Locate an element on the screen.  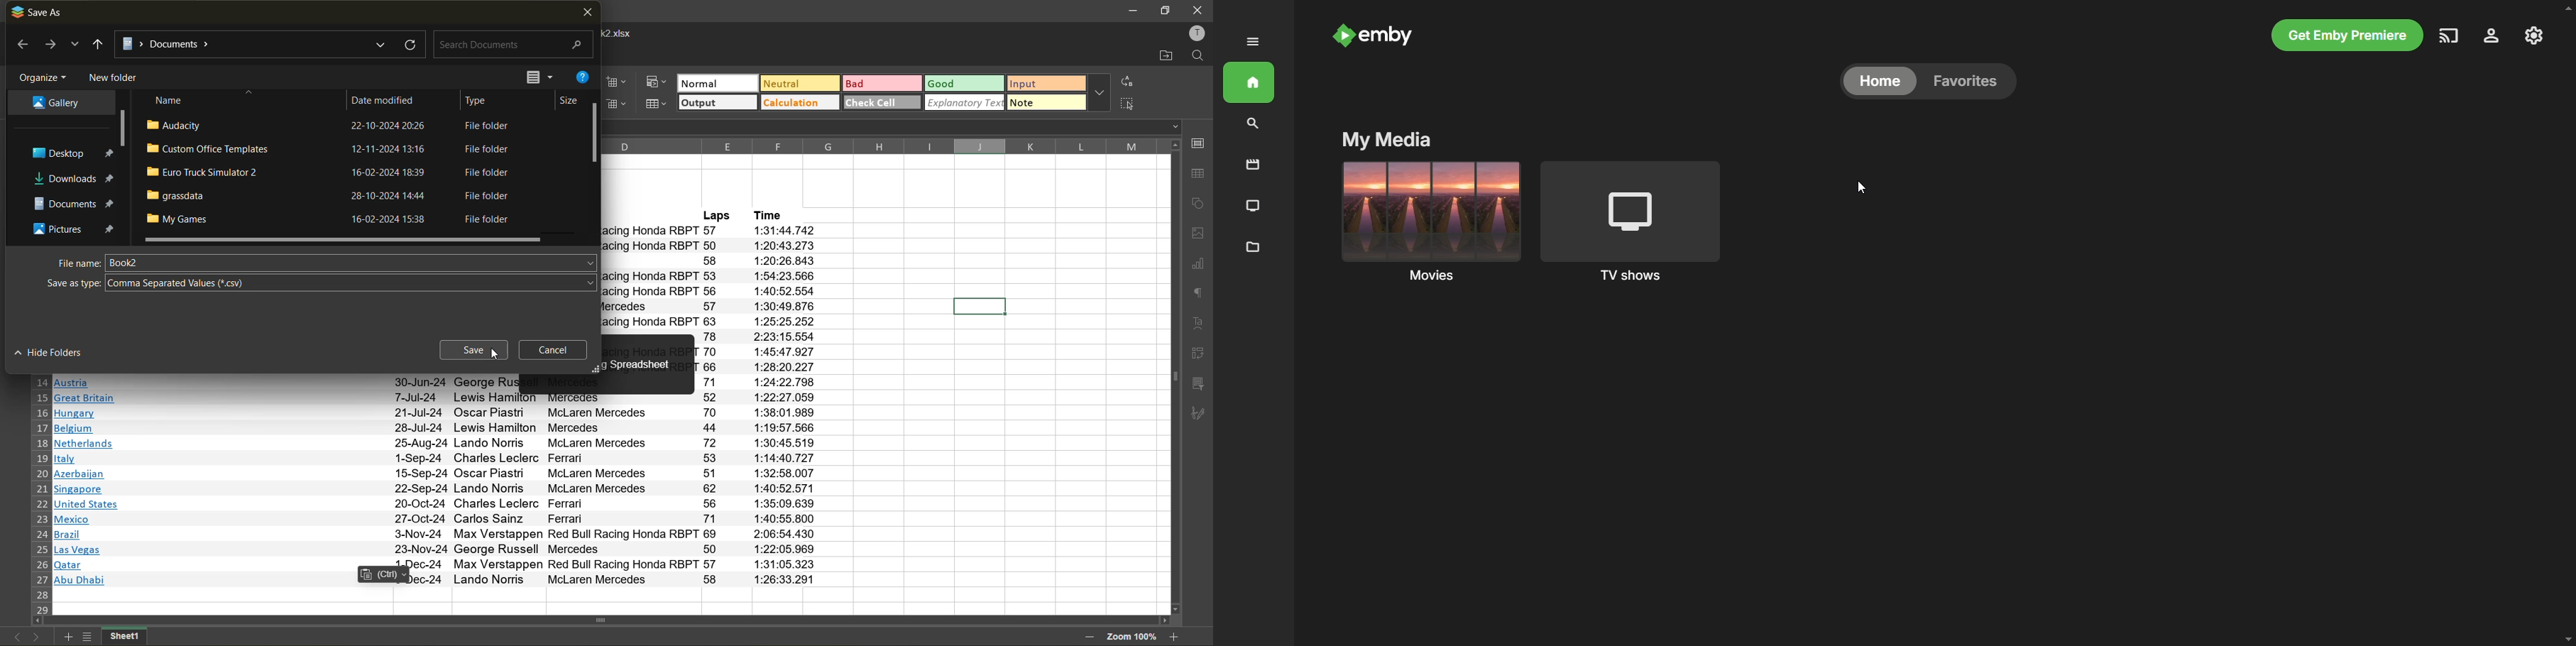
file location is located at coordinates (253, 42).